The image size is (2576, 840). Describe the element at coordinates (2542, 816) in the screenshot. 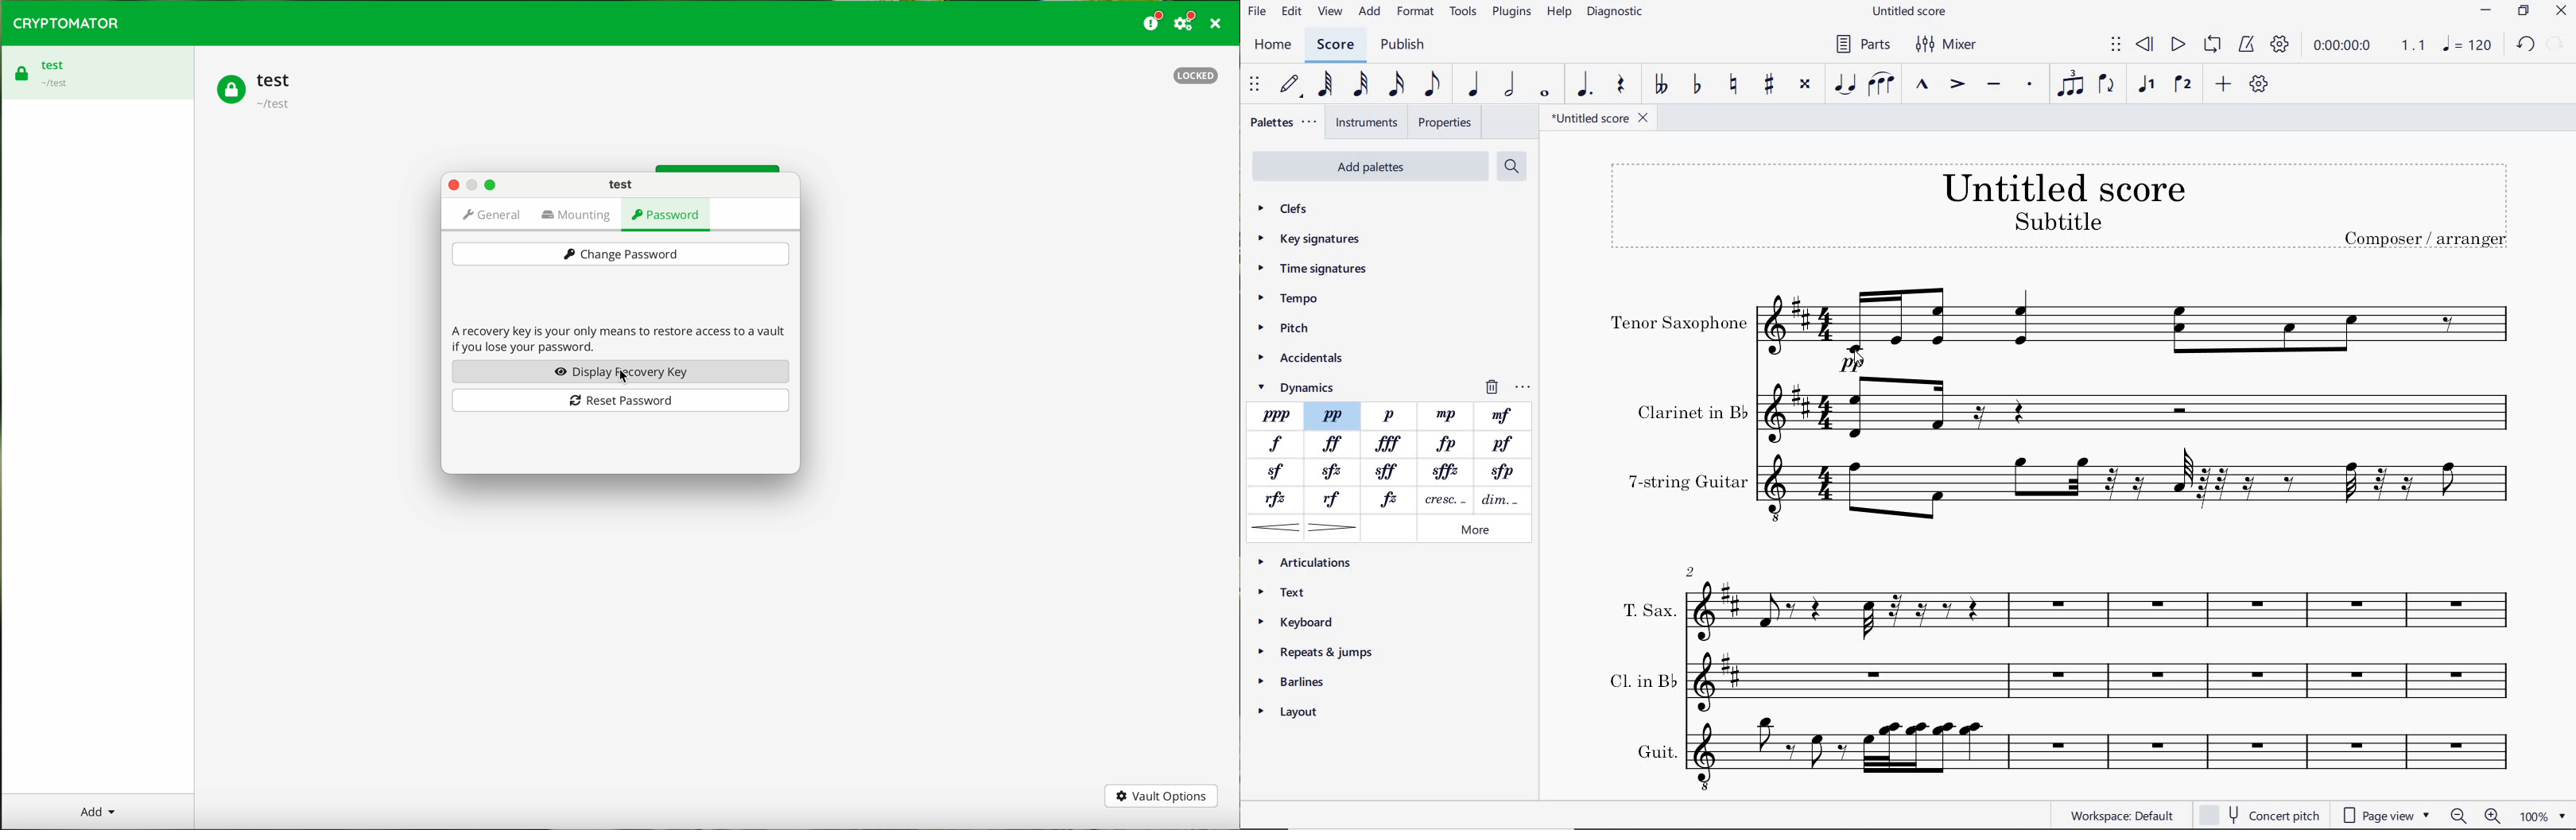

I see `zoom factor` at that location.